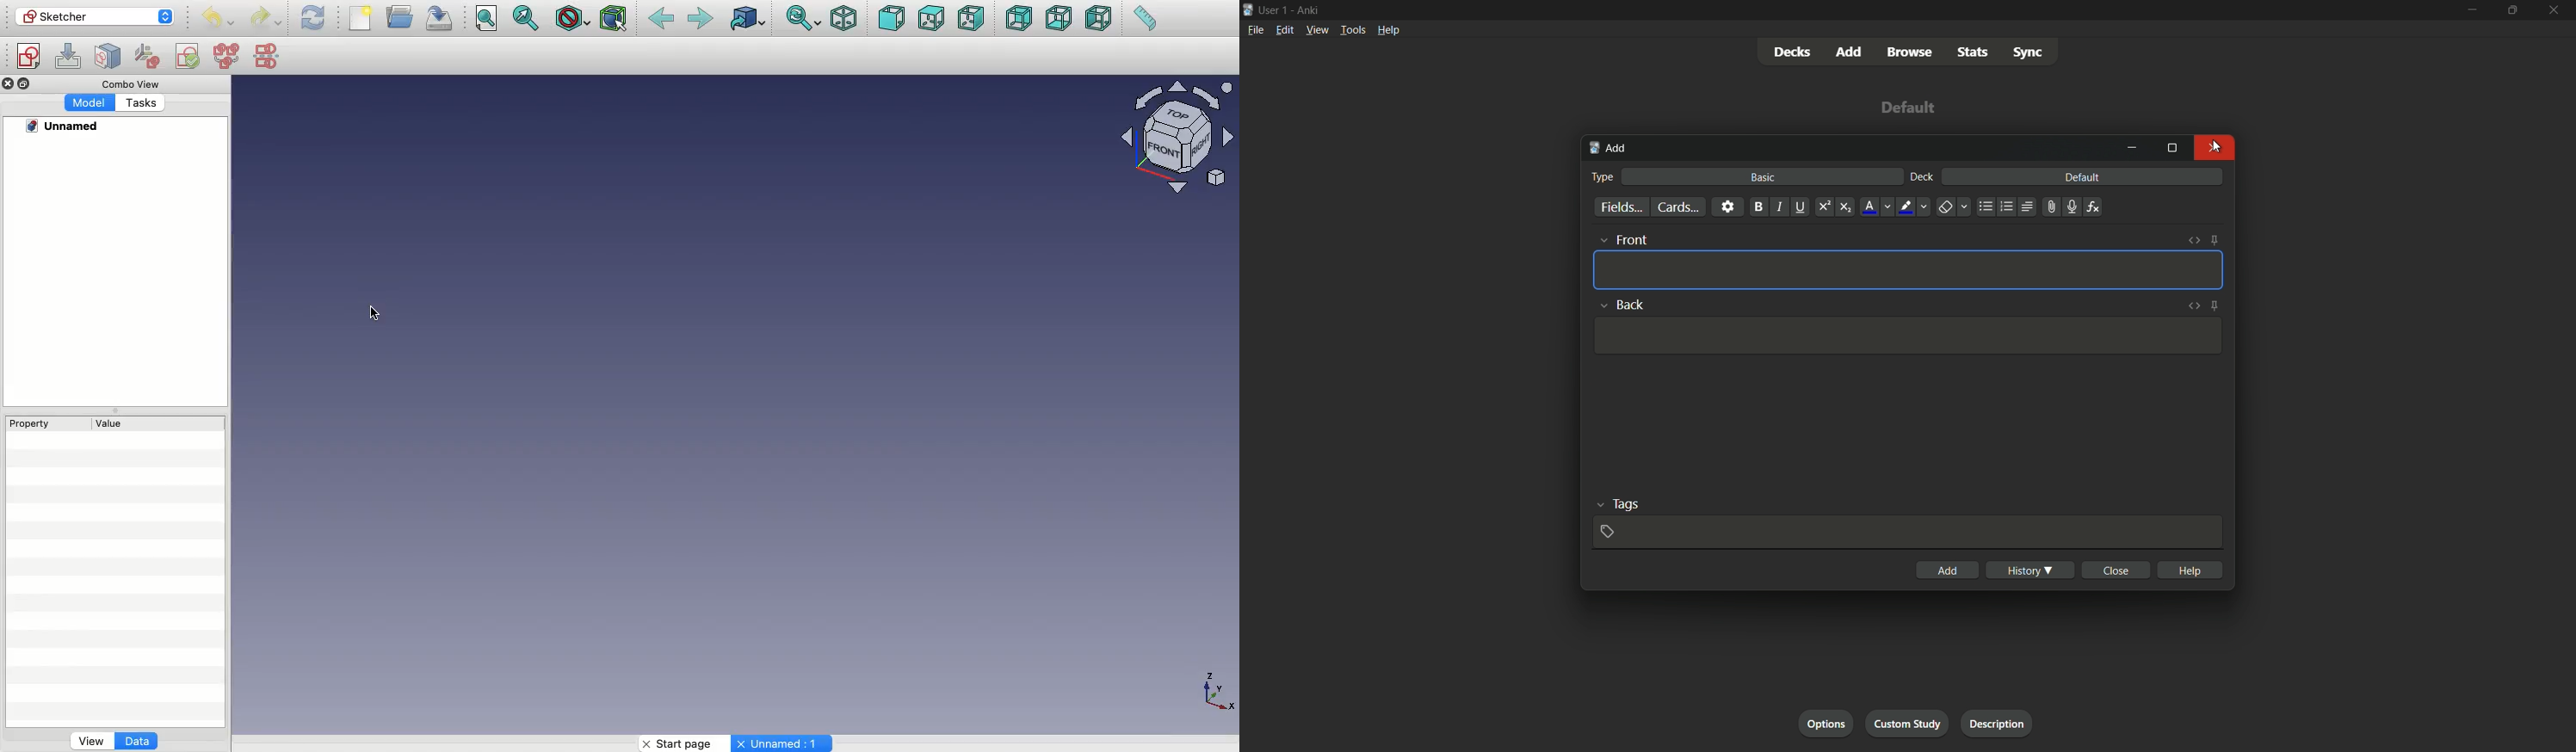 This screenshot has height=756, width=2576. I want to click on tags, so click(1619, 503).